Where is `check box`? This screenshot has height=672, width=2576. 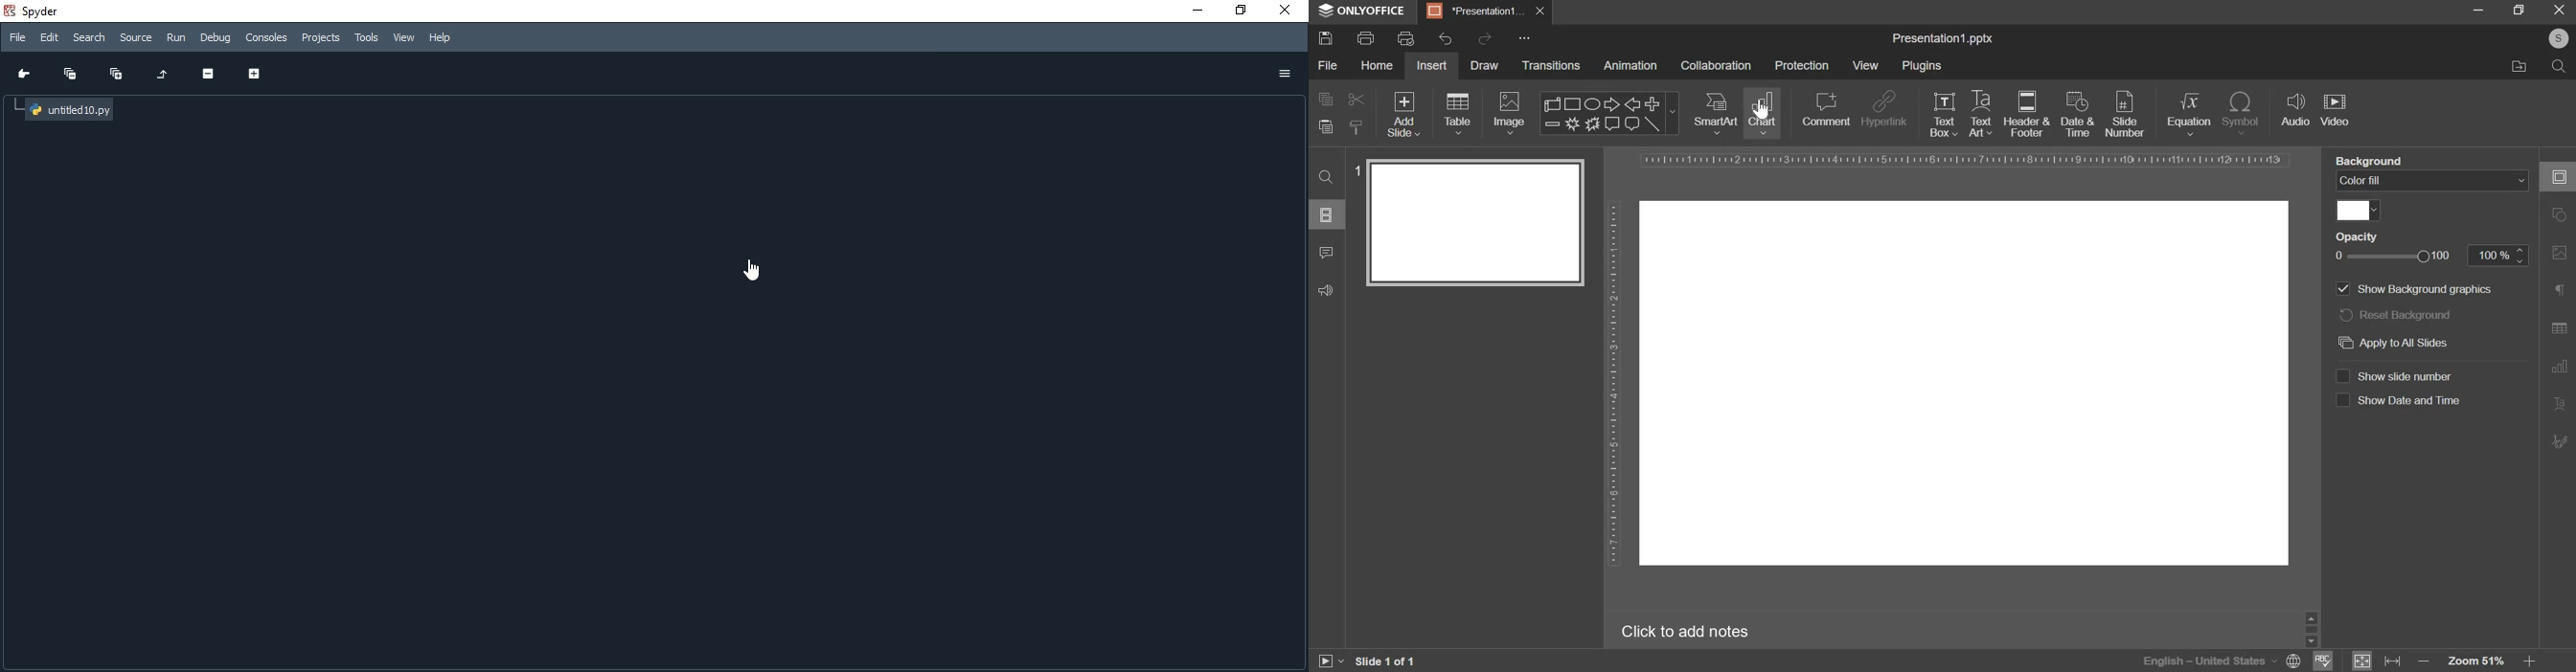
check box is located at coordinates (2343, 376).